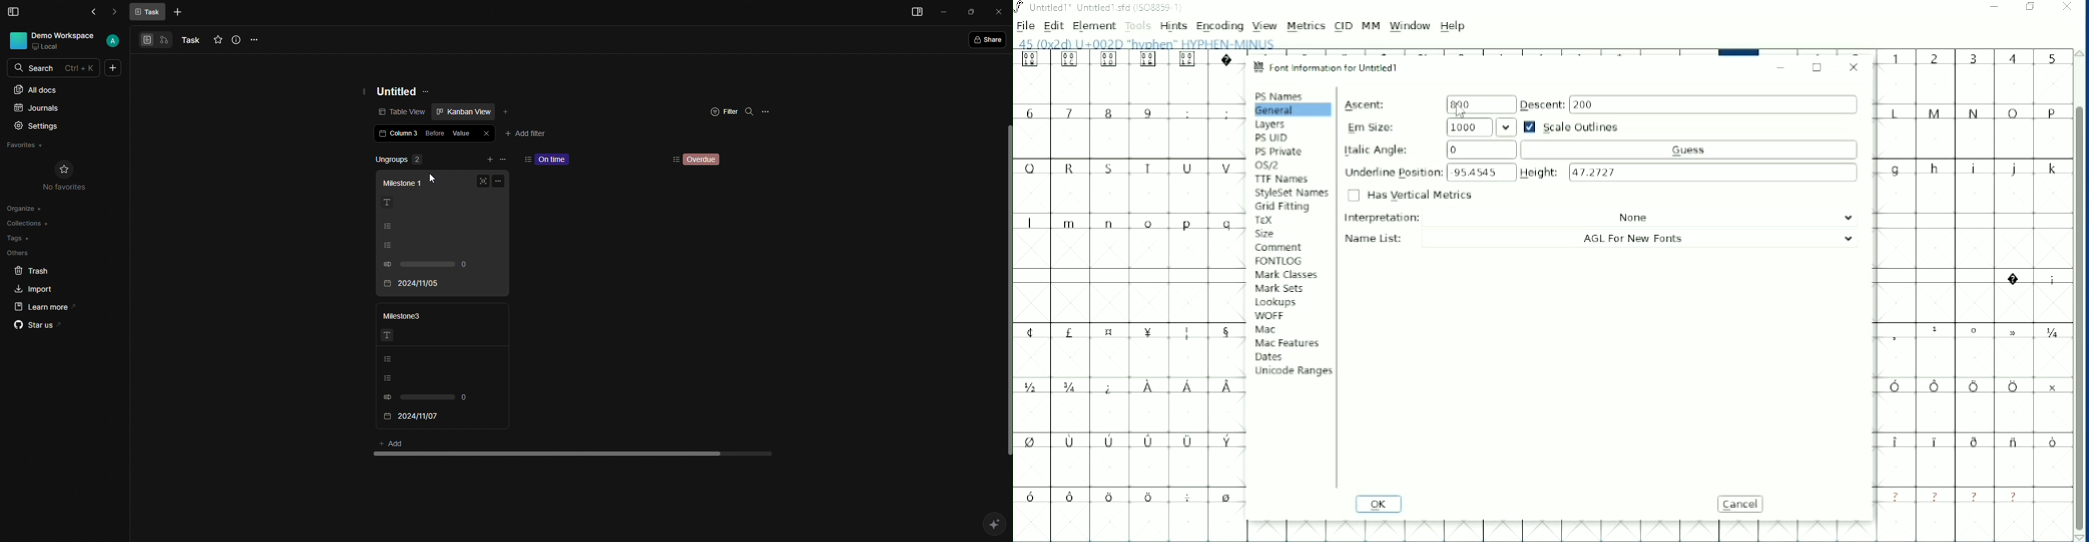 The height and width of the screenshot is (560, 2100). I want to click on Window, so click(1410, 26).